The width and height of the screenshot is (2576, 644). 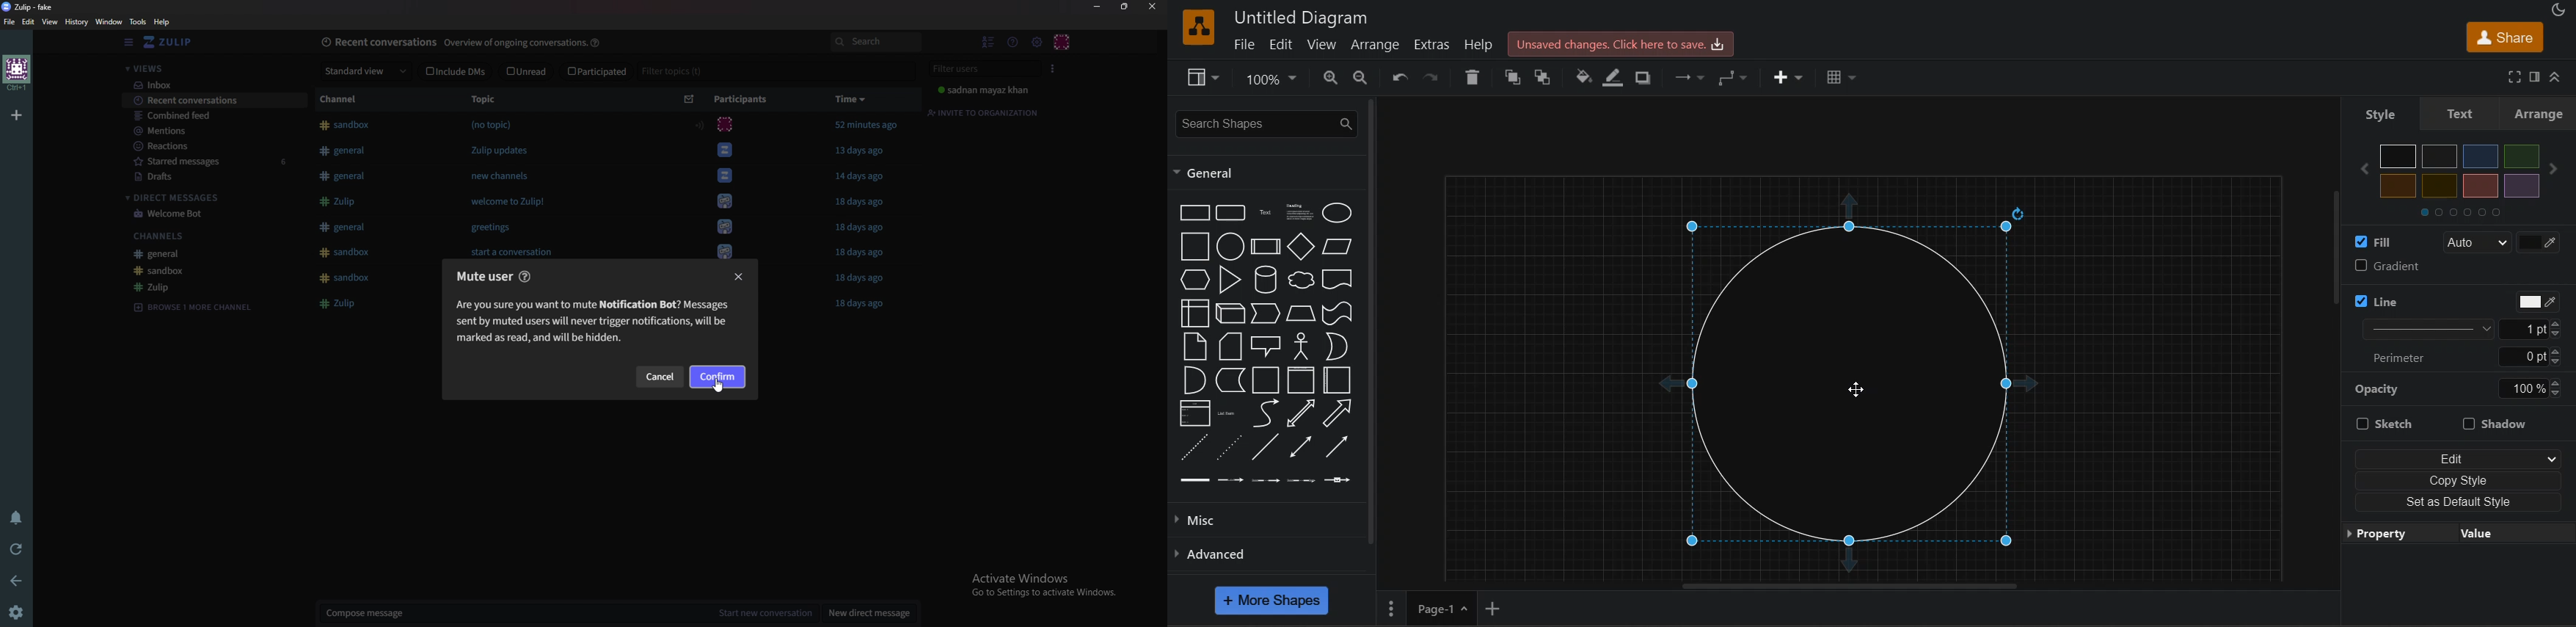 What do you see at coordinates (2522, 186) in the screenshot?
I see `purple color` at bounding box center [2522, 186].